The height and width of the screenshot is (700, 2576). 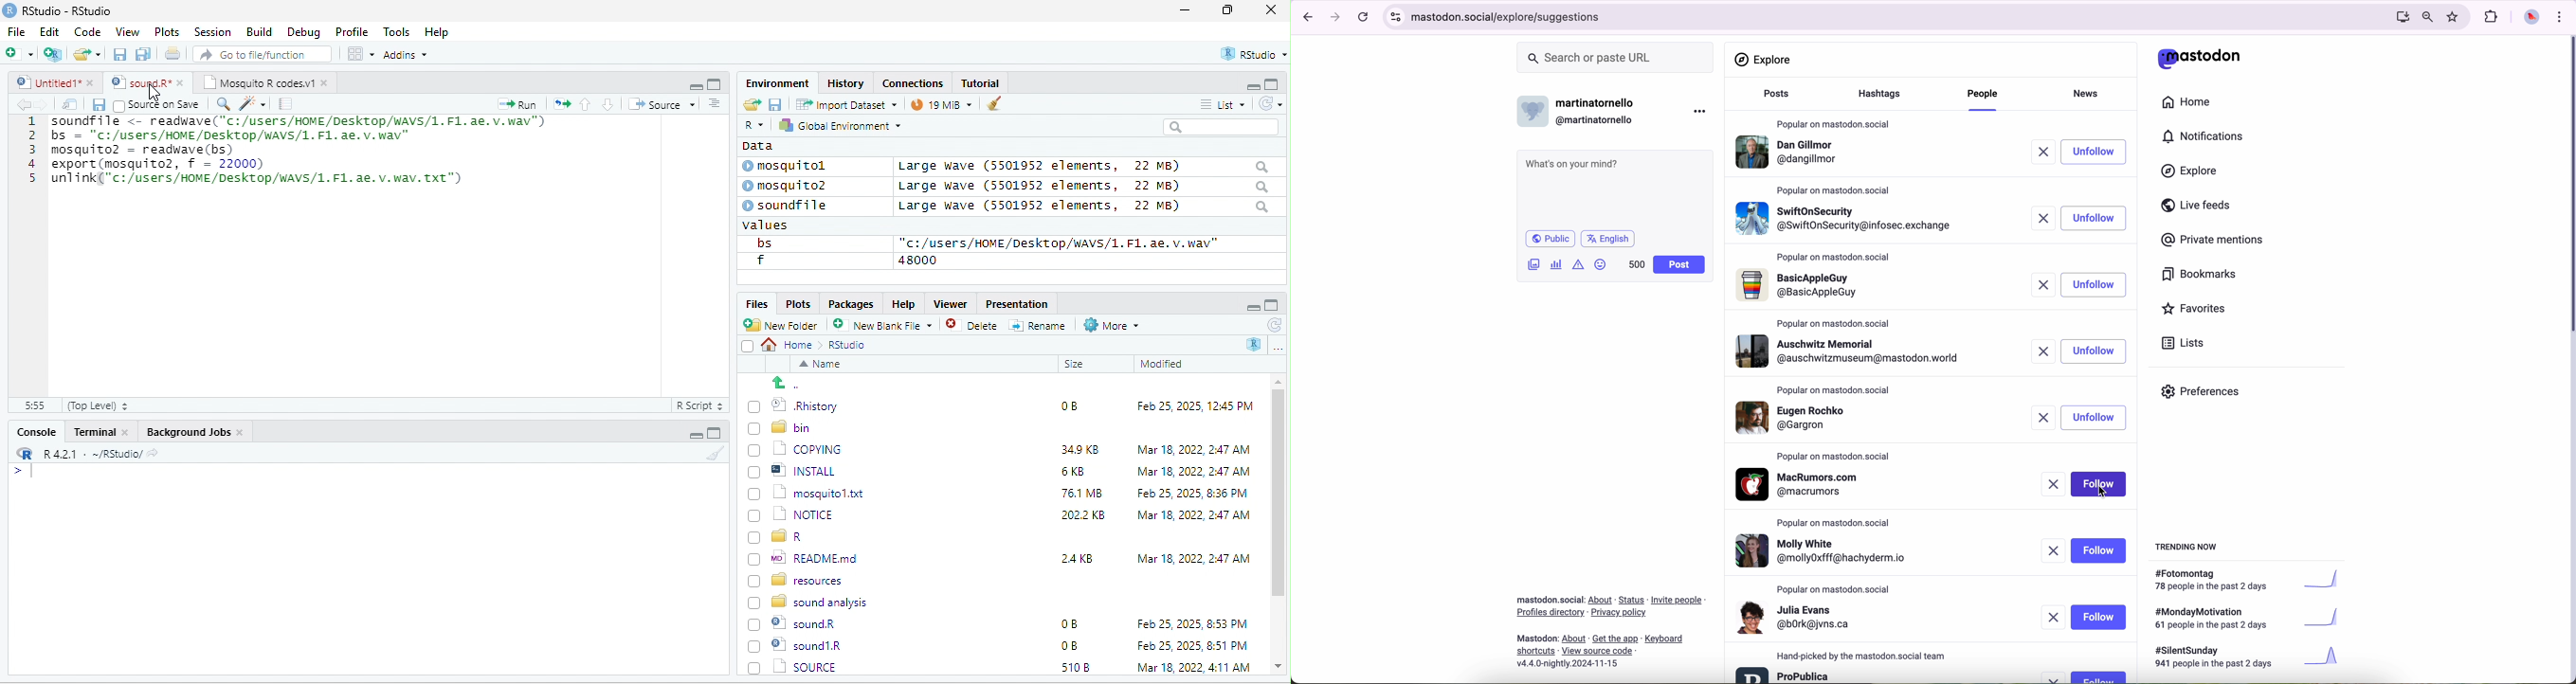 What do you see at coordinates (1068, 624) in the screenshot?
I see `0B` at bounding box center [1068, 624].